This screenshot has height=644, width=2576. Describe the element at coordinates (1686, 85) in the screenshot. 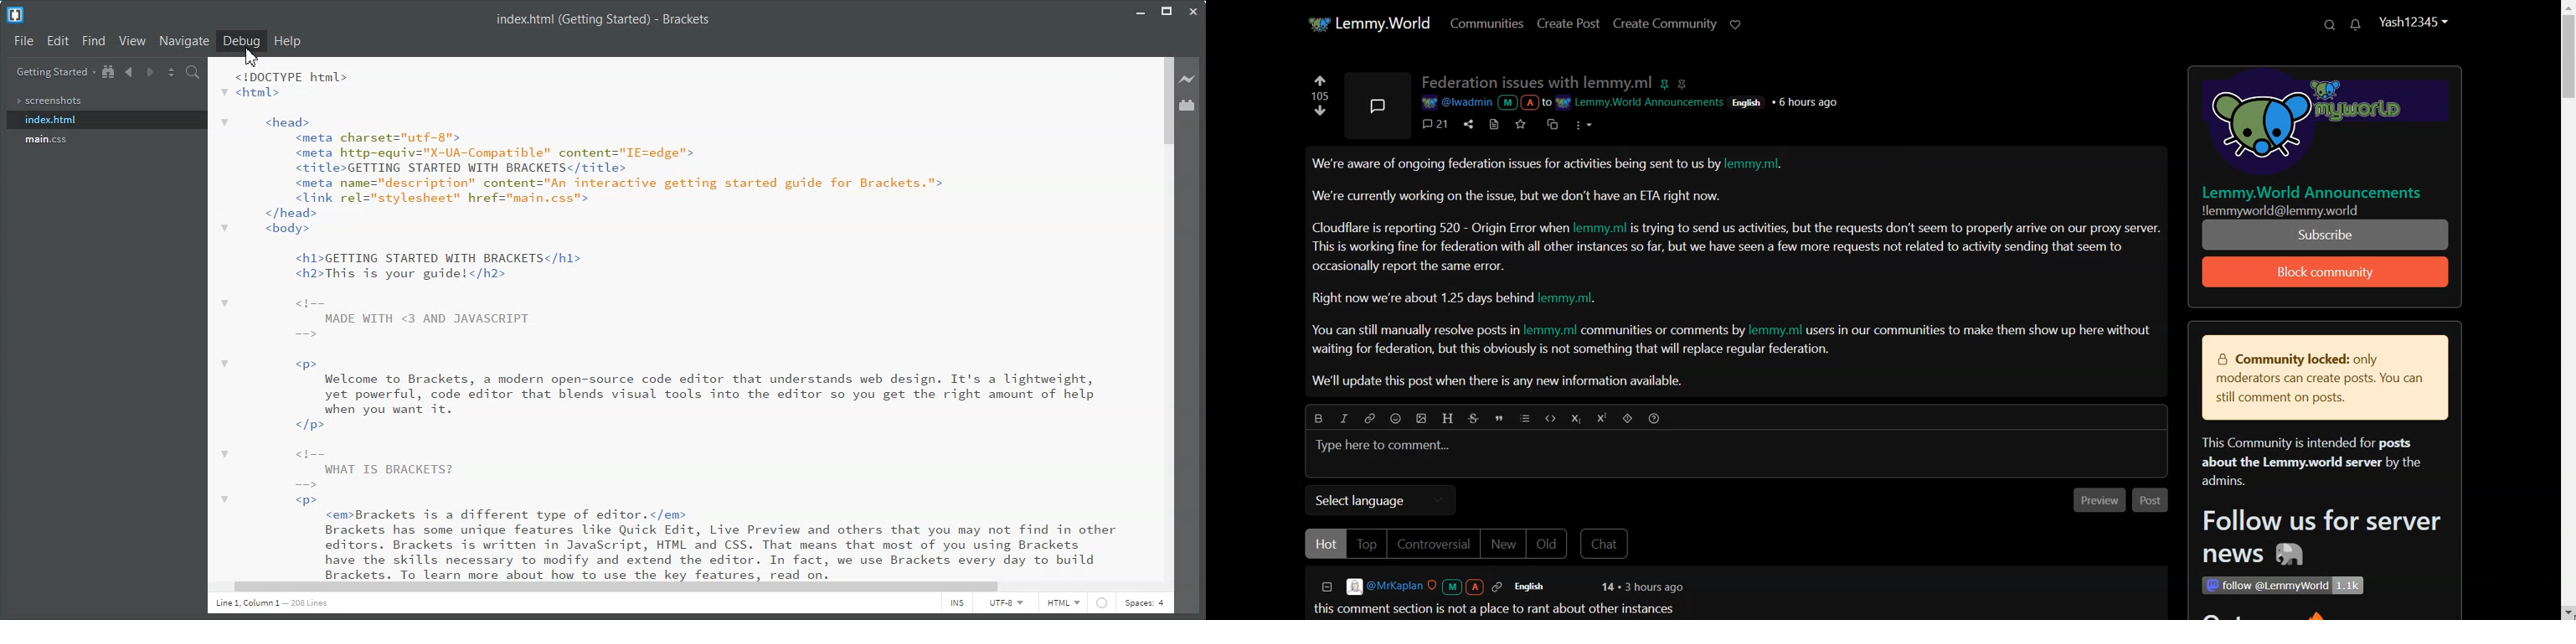

I see `pin` at that location.